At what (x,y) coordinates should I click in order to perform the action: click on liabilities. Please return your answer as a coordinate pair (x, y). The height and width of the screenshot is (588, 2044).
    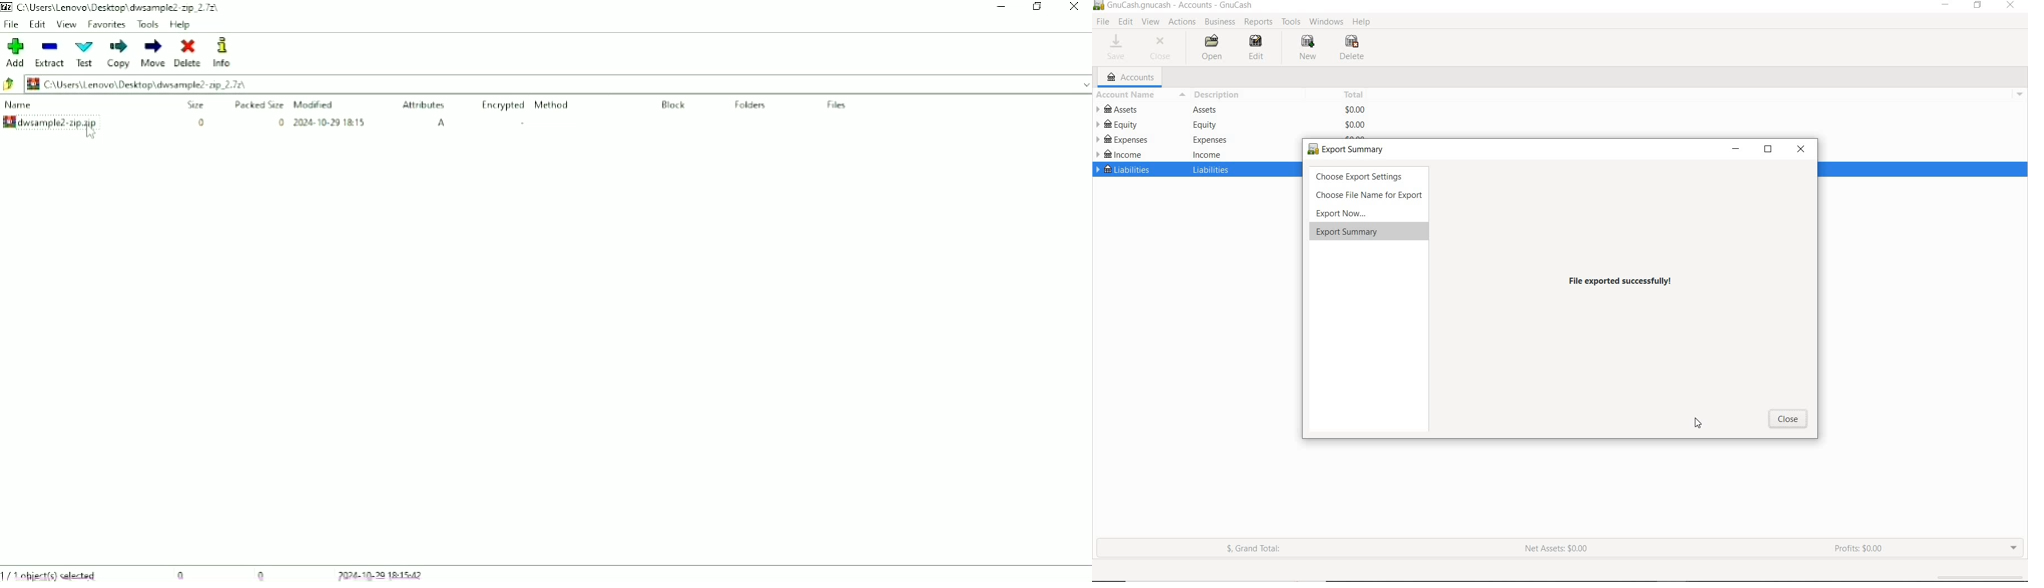
    Looking at the image, I should click on (1213, 169).